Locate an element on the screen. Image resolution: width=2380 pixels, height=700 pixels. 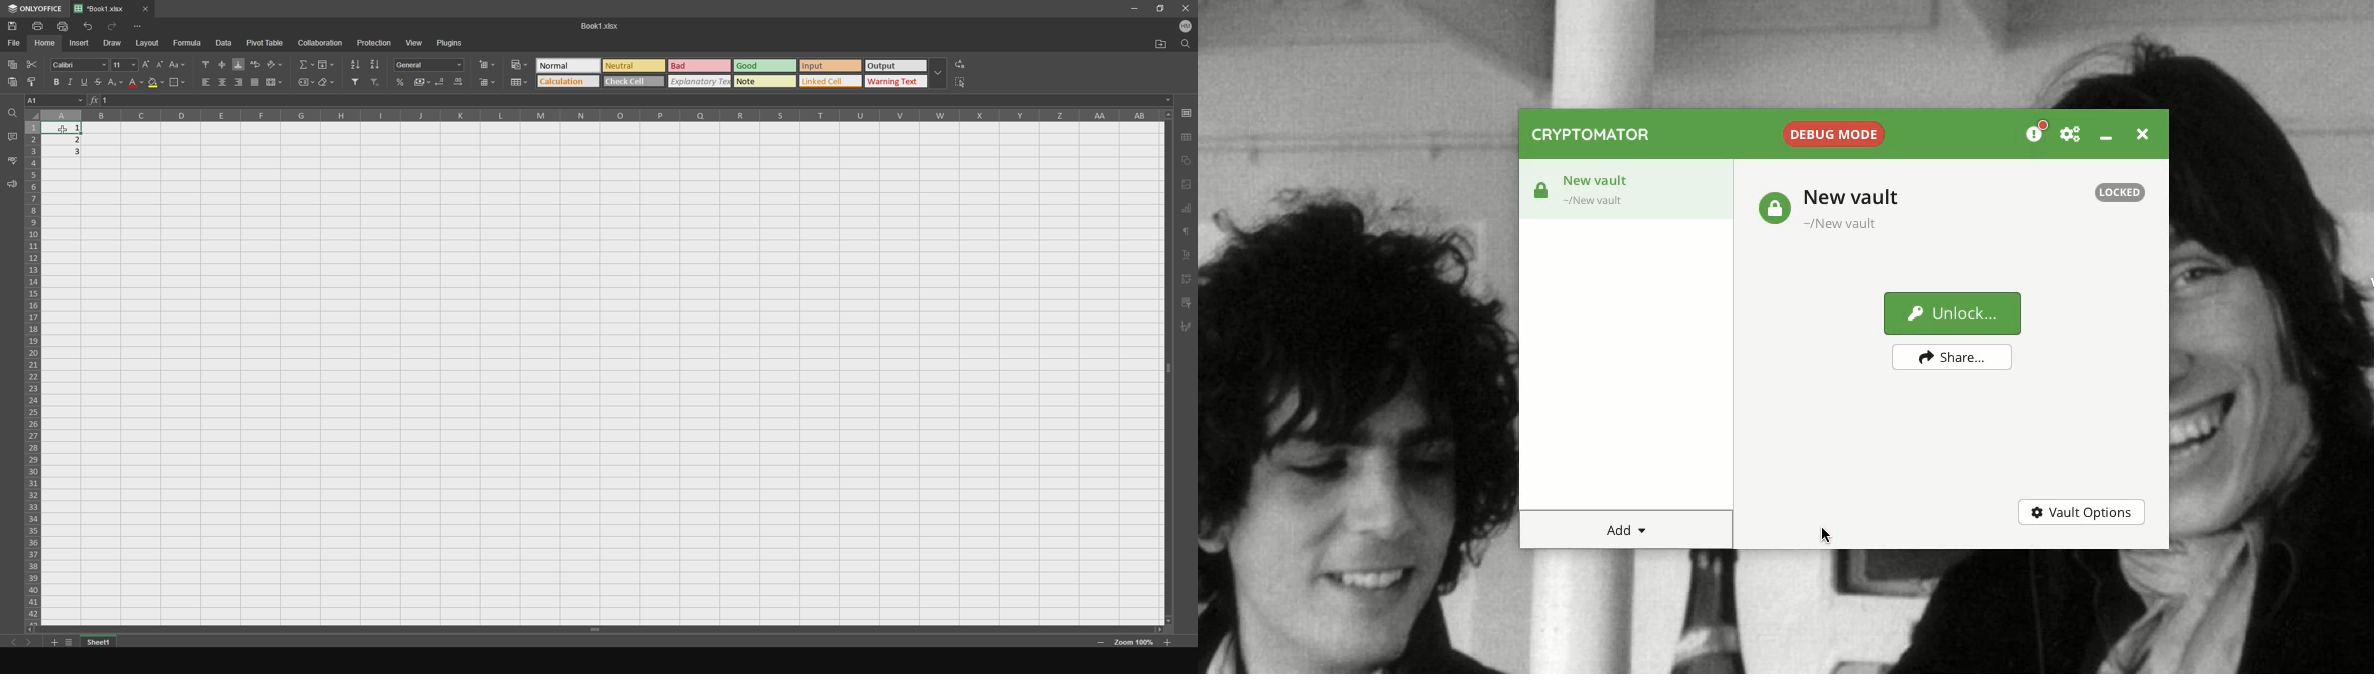
sort descending is located at coordinates (375, 64).